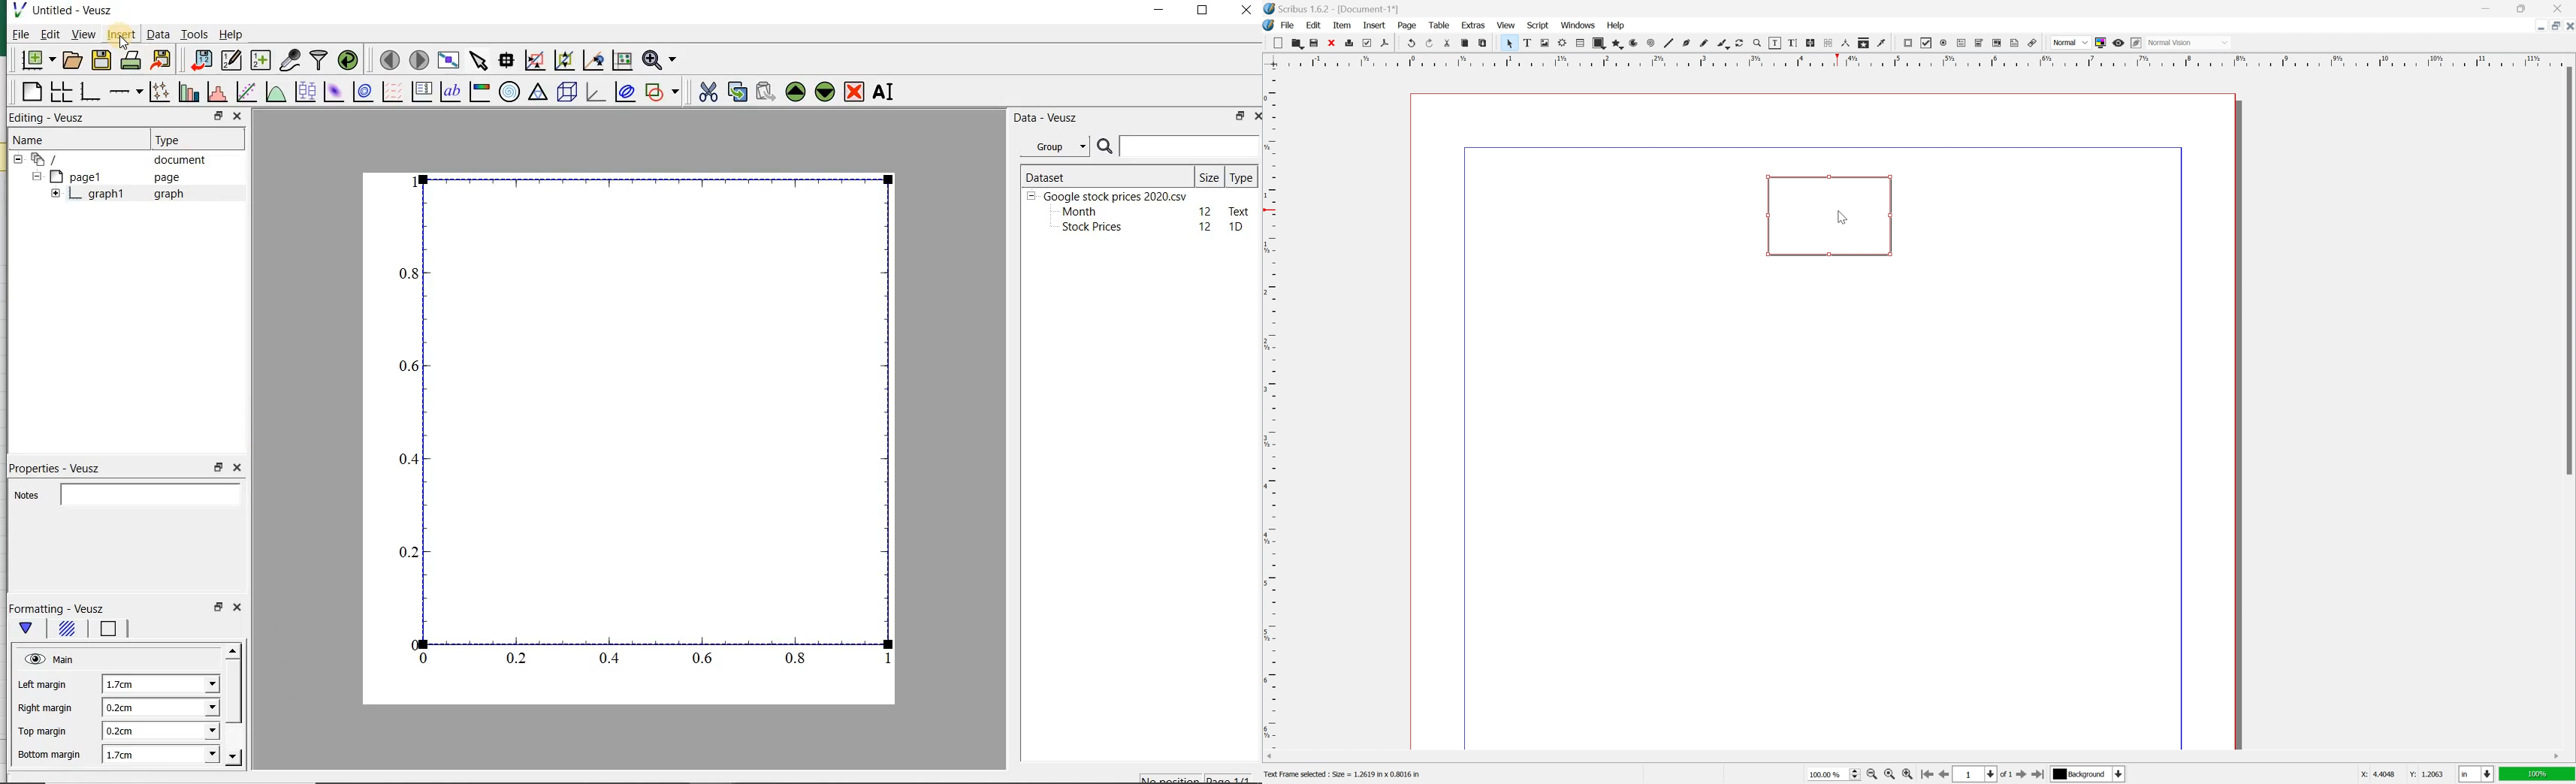  I want to click on cut, so click(1331, 42).